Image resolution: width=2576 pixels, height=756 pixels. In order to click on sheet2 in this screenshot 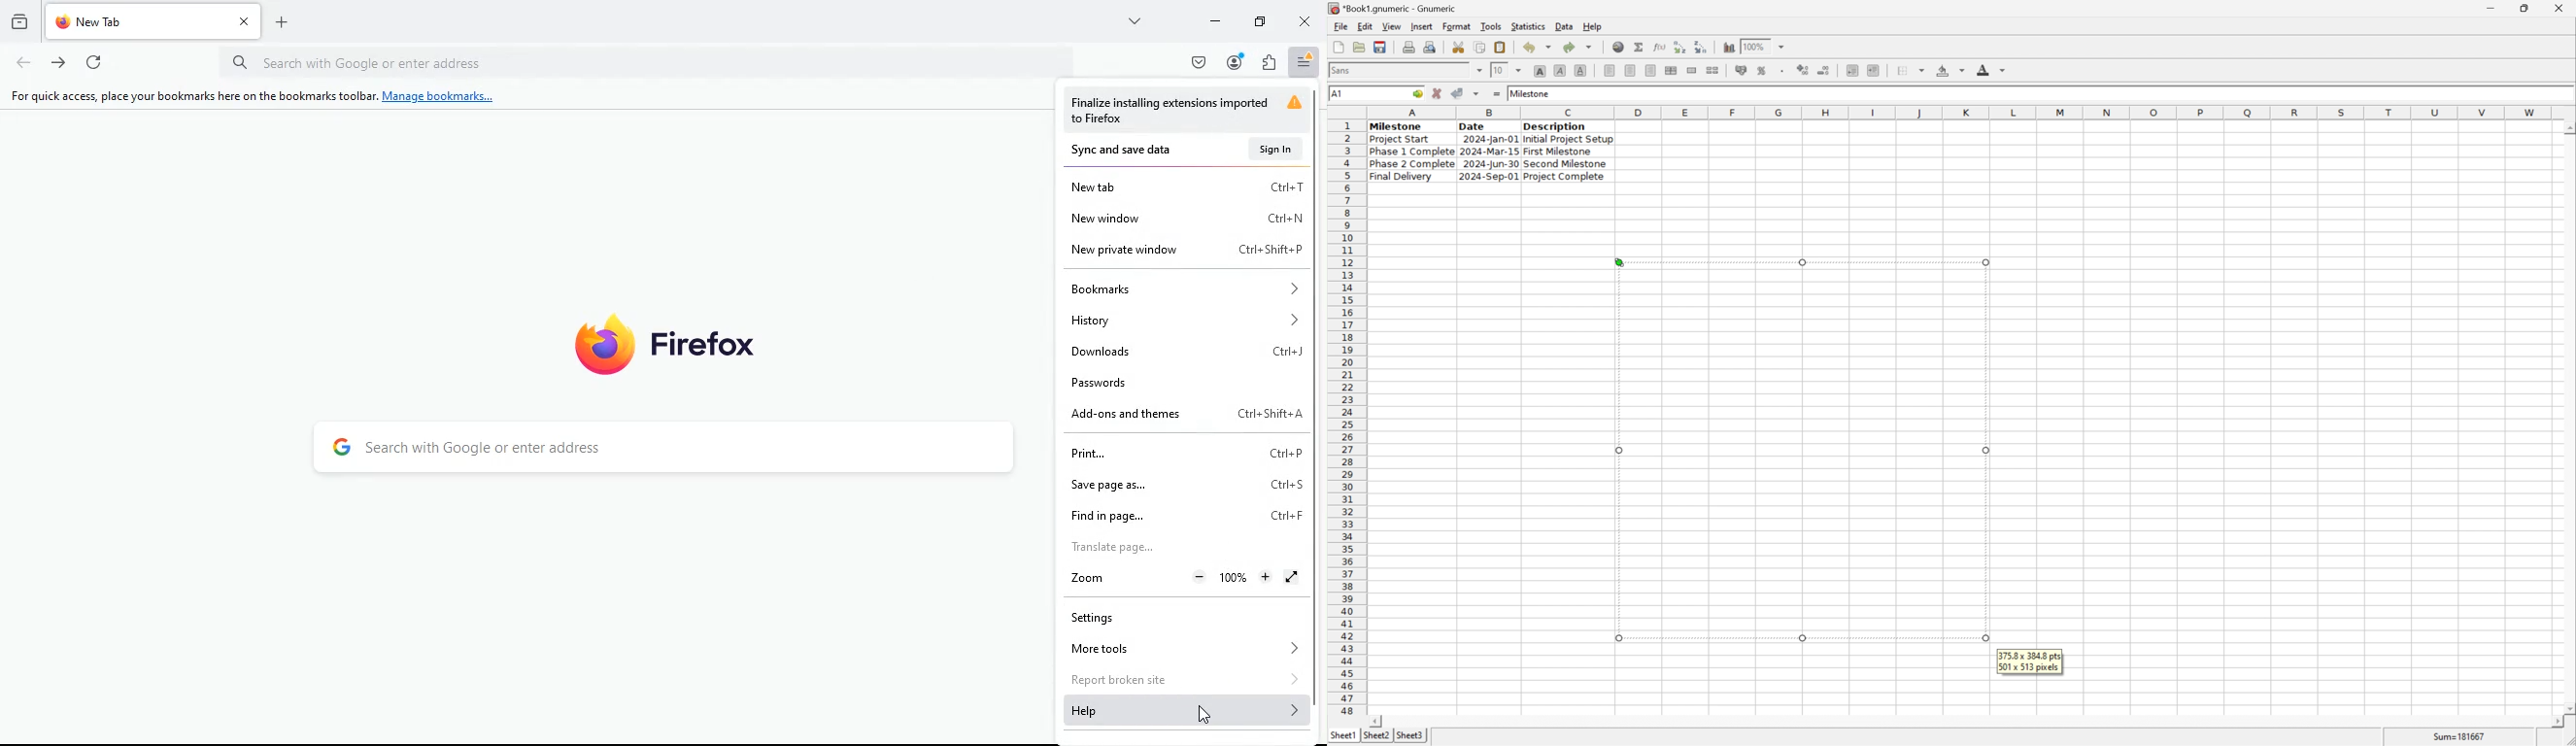, I will do `click(1374, 738)`.